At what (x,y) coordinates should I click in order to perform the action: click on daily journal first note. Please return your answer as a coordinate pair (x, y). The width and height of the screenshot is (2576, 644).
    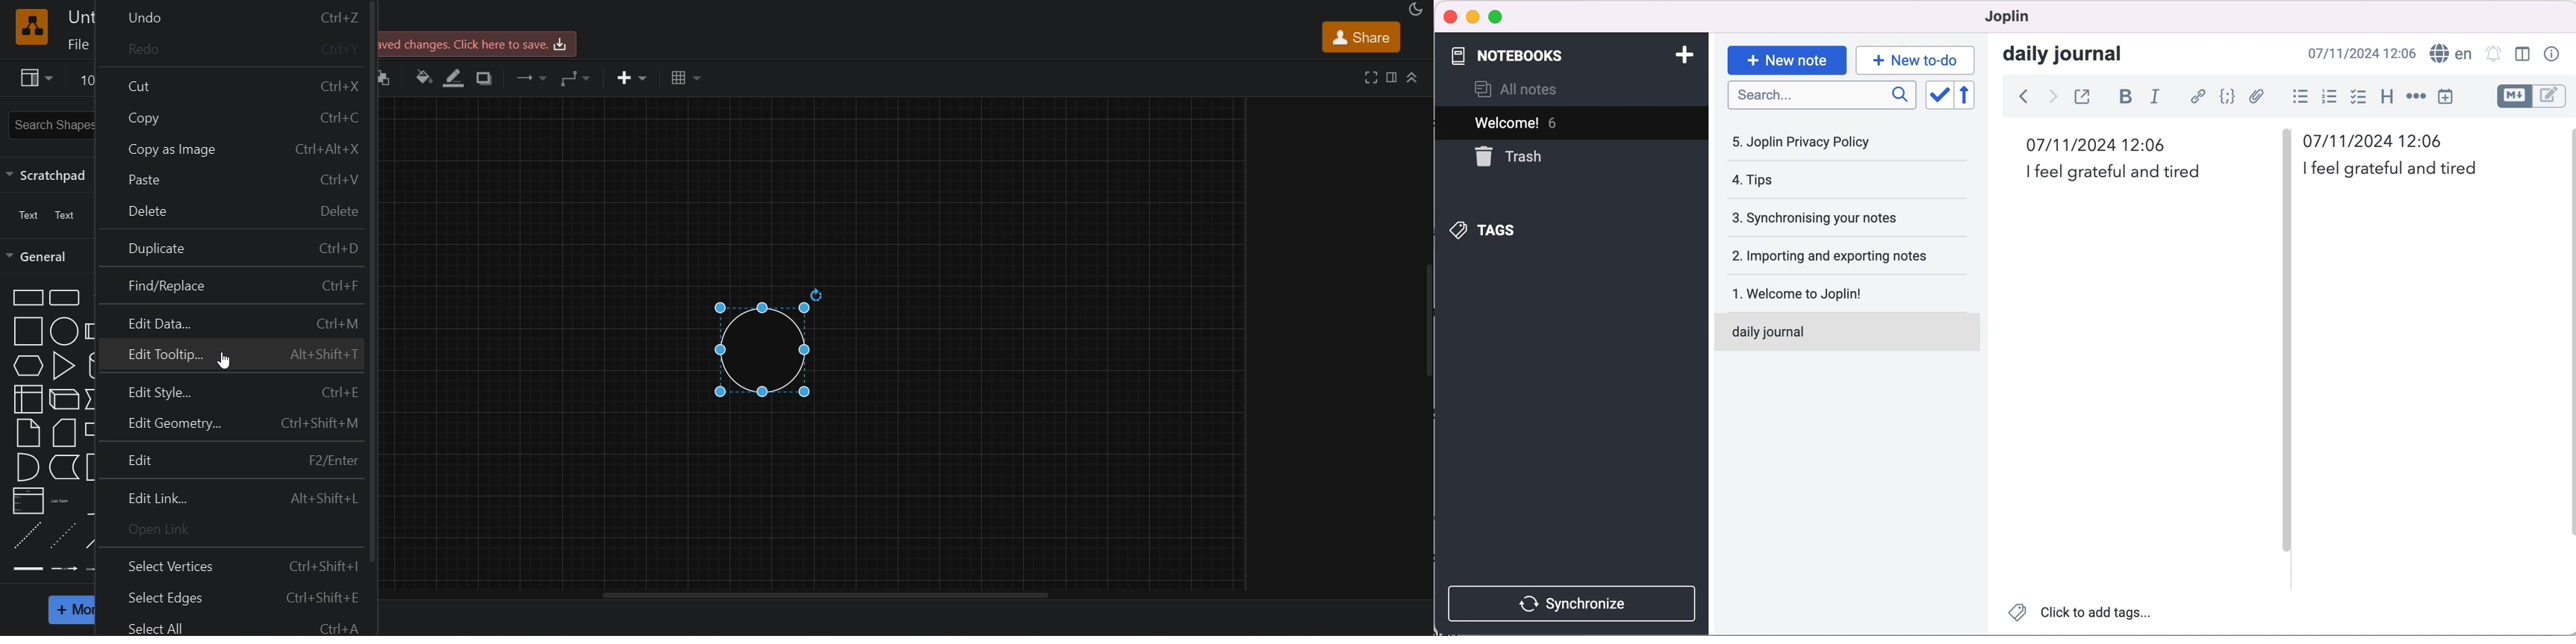
    Looking at the image, I should click on (2397, 171).